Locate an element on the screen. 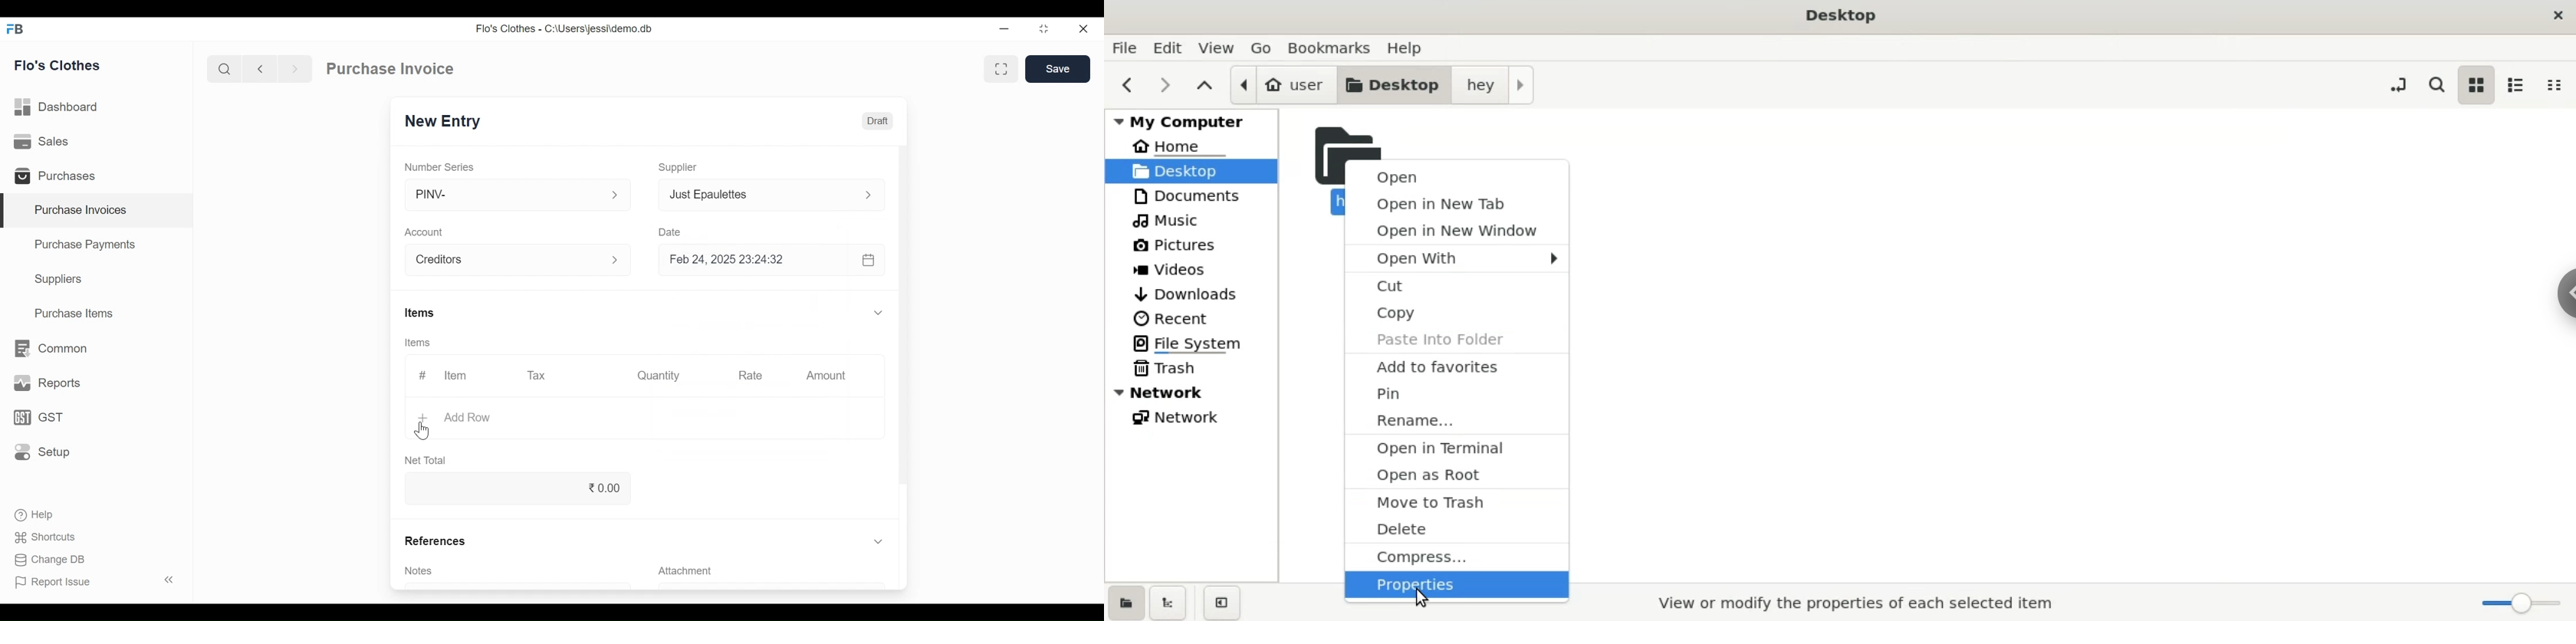  Items is located at coordinates (416, 343).